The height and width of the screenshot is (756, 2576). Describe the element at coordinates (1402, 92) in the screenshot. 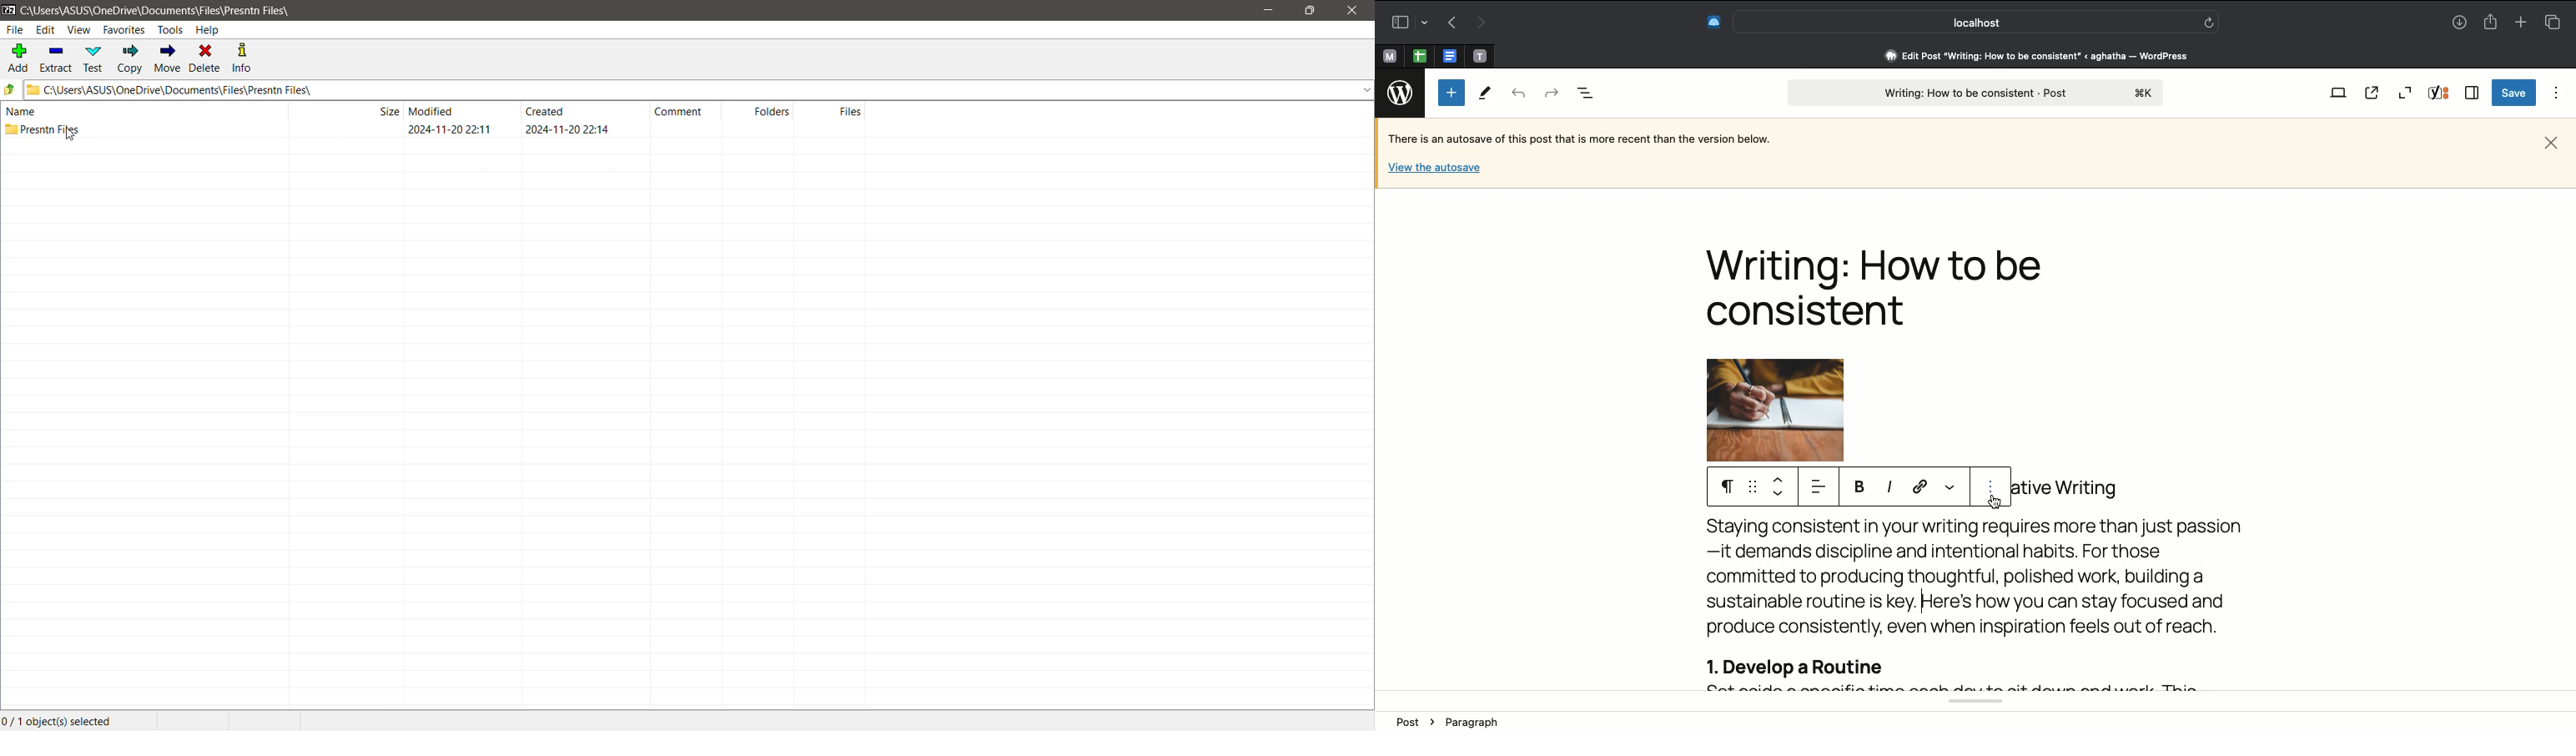

I see `Wordpress logo` at that location.